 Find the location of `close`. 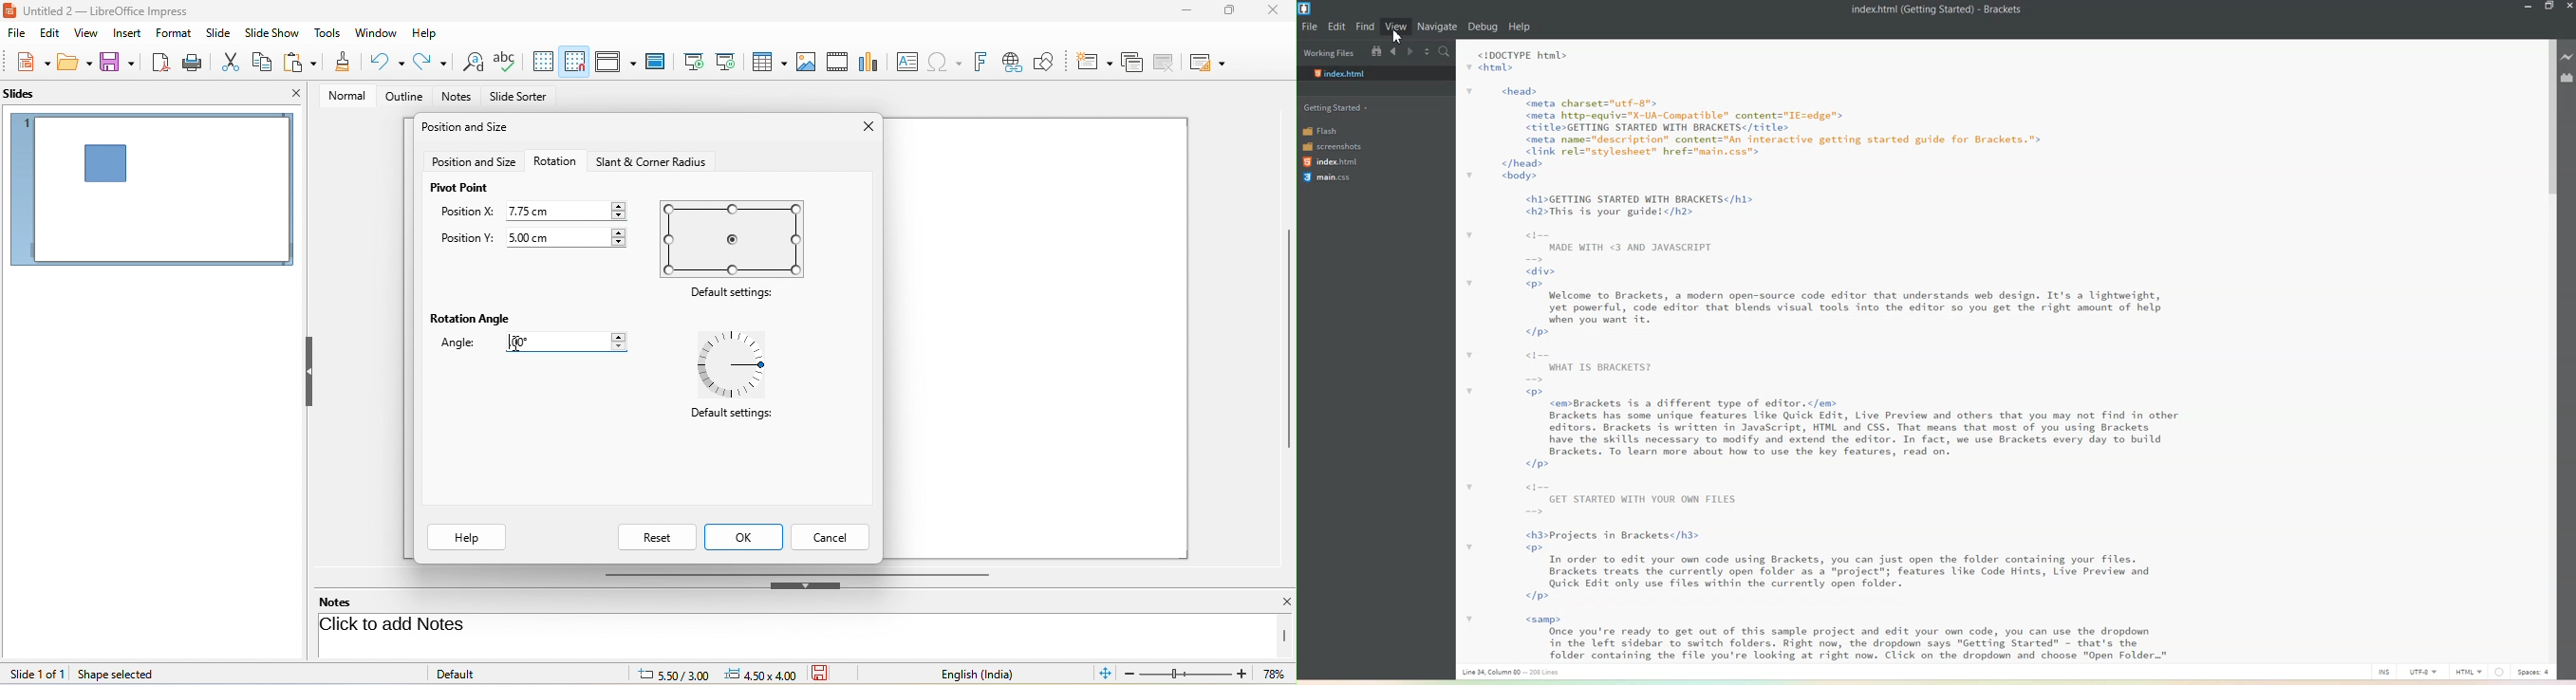

close is located at coordinates (865, 128).